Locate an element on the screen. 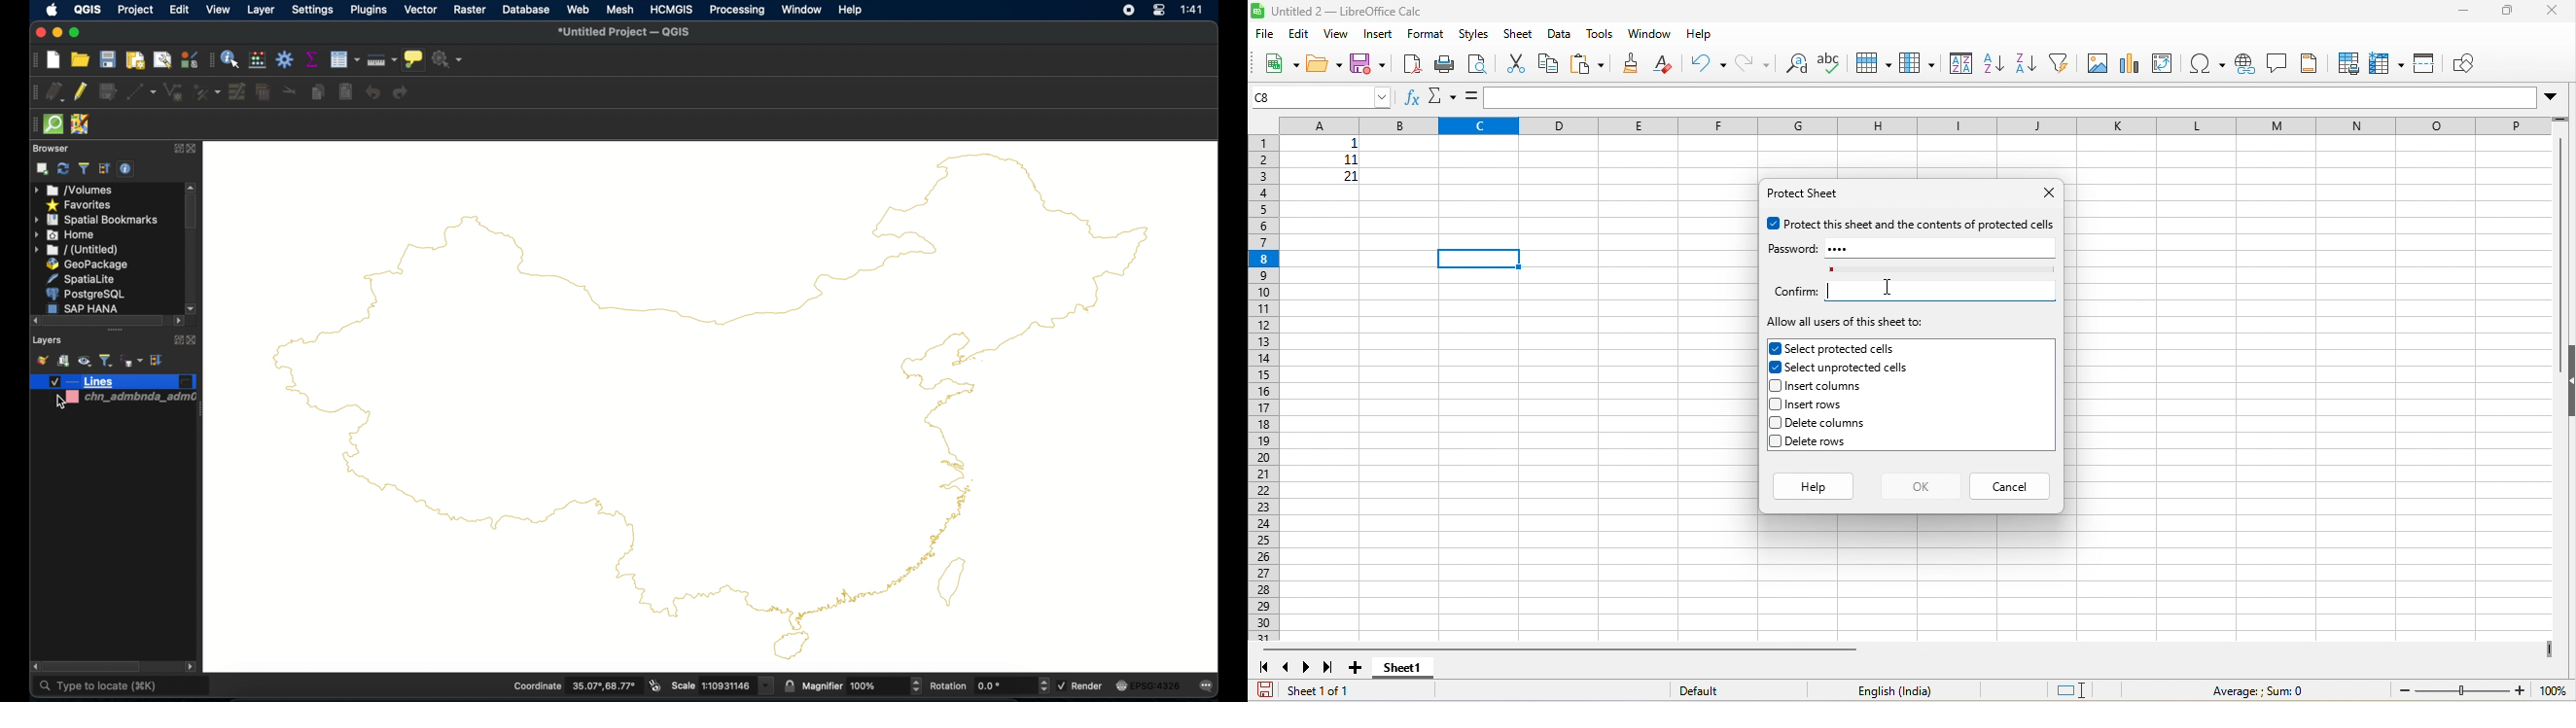 The height and width of the screenshot is (728, 2576). chn_admbnda_adm0 is located at coordinates (140, 400).